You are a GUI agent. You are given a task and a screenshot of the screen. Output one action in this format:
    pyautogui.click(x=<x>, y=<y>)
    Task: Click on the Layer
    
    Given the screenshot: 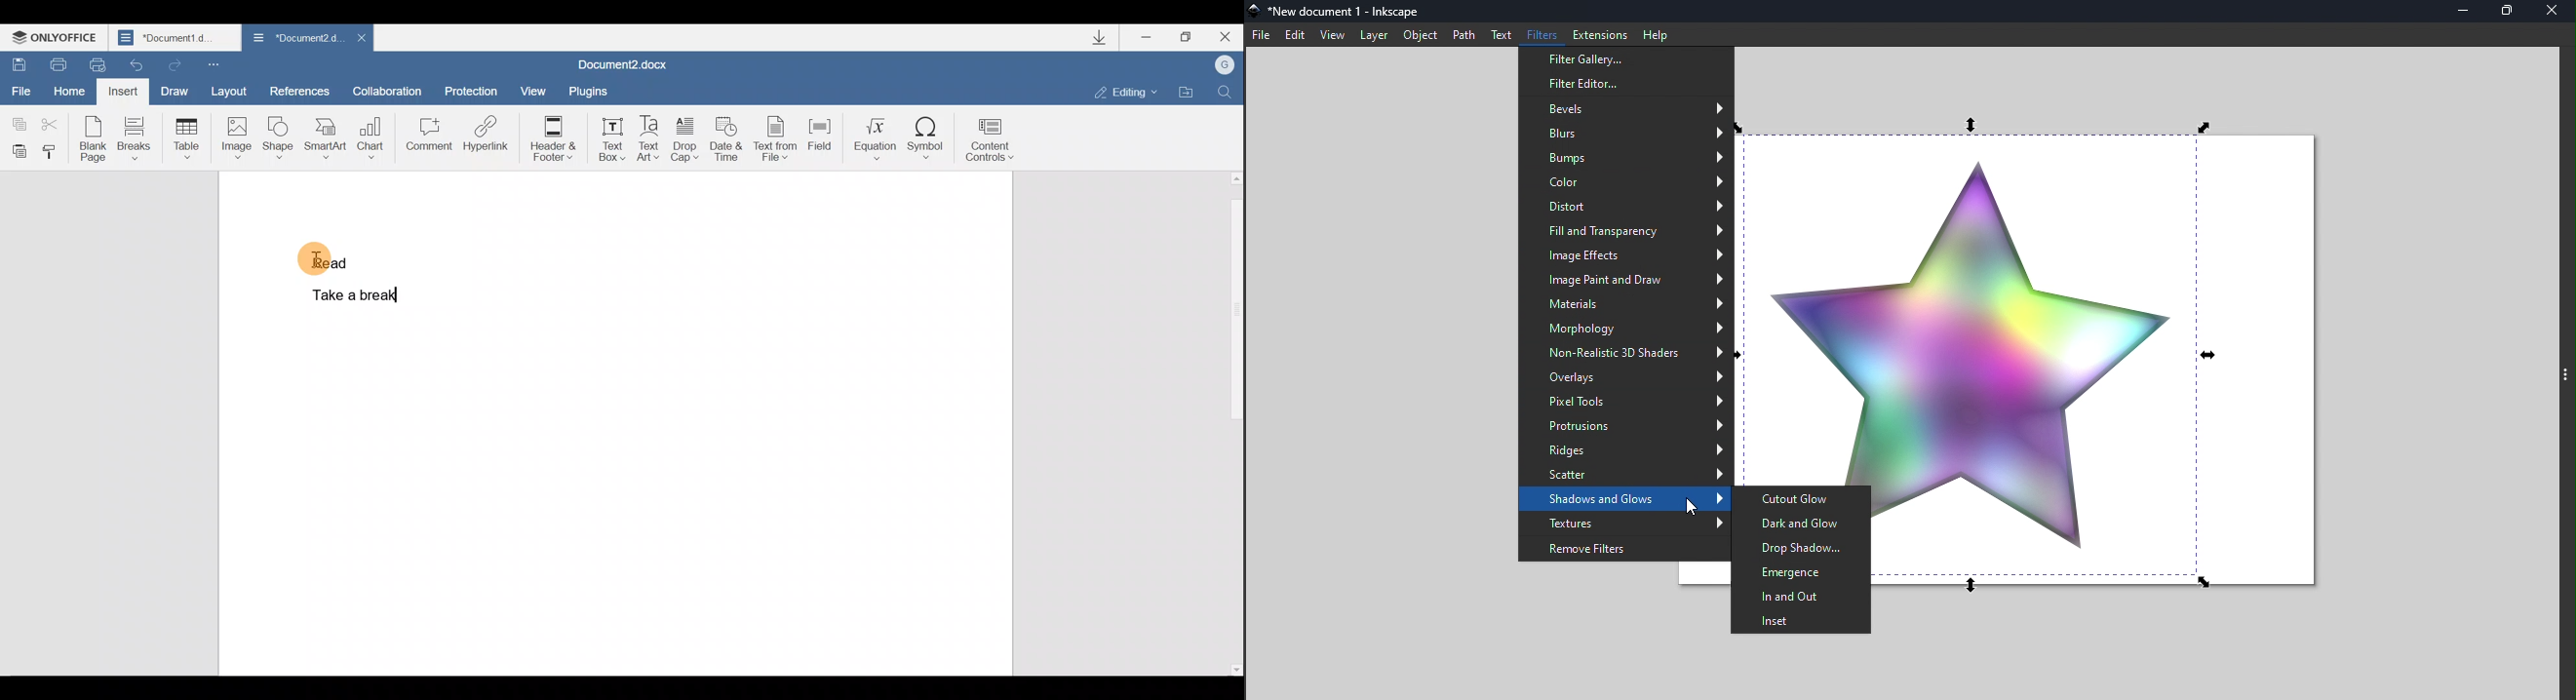 What is the action you would take?
    pyautogui.click(x=1372, y=35)
    